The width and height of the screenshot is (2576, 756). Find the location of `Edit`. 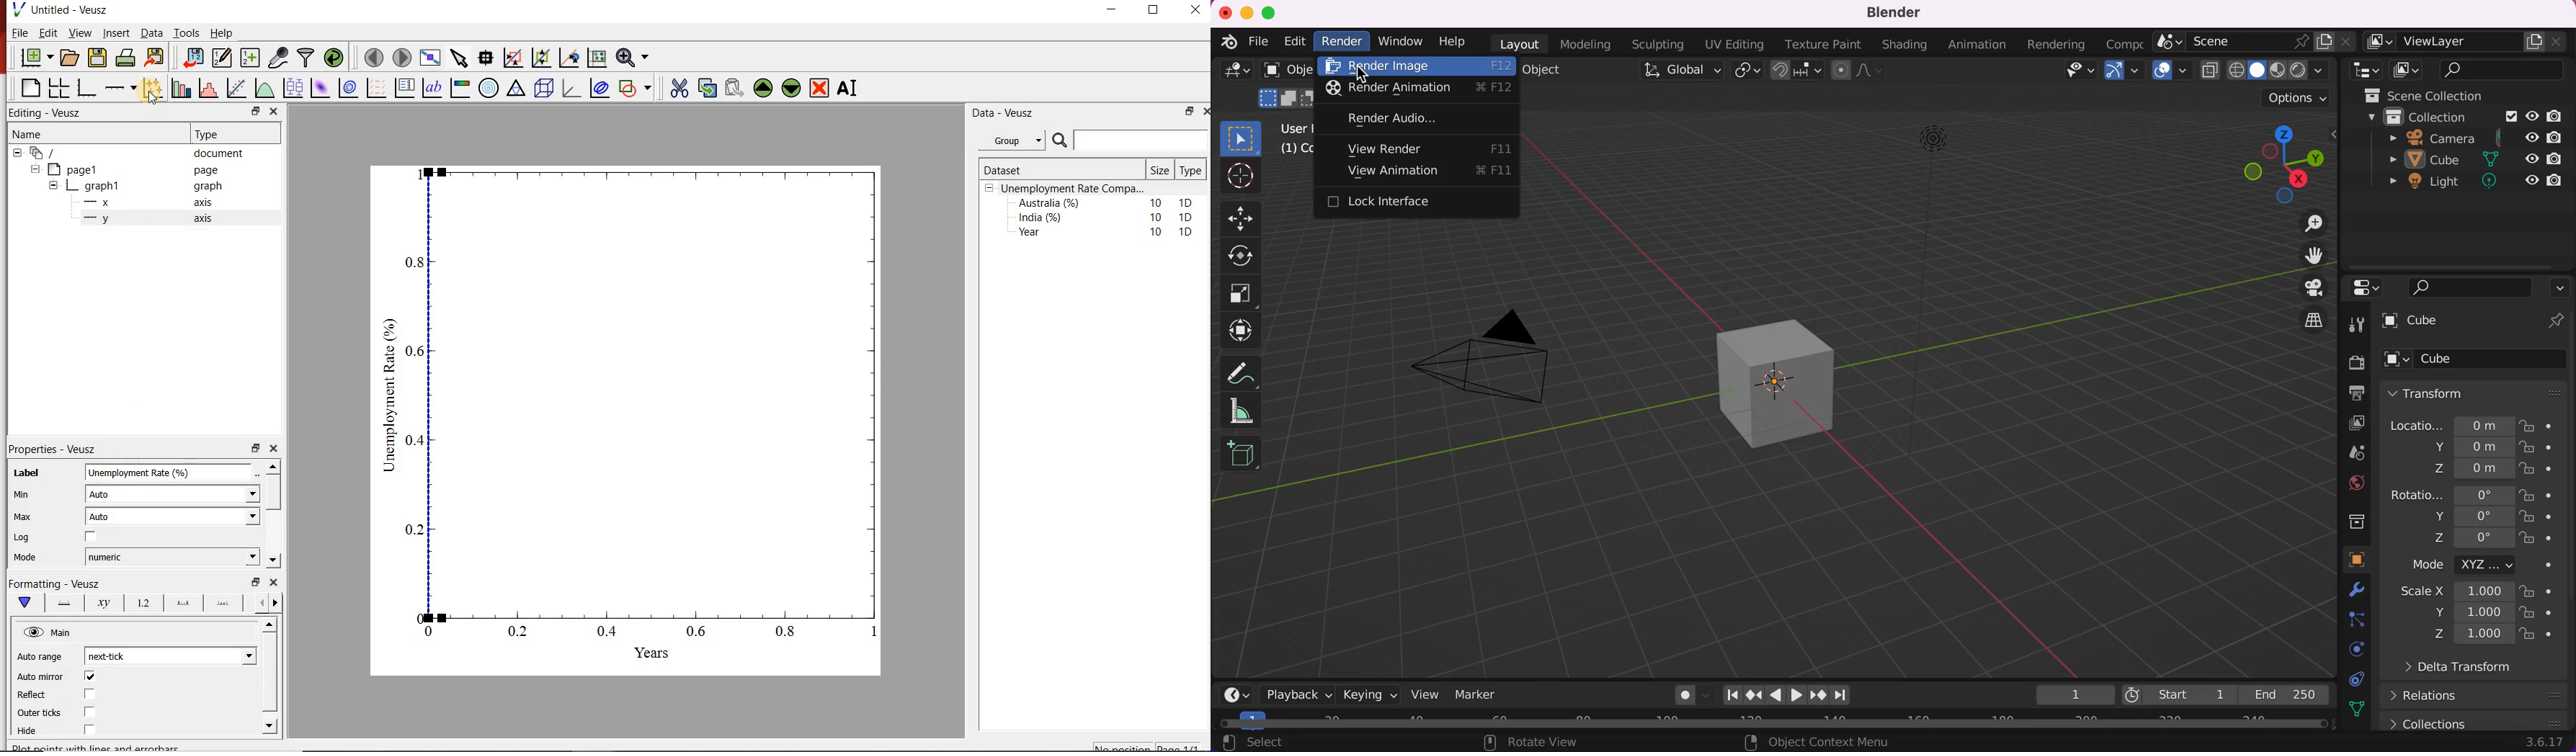

Edit is located at coordinates (46, 32).